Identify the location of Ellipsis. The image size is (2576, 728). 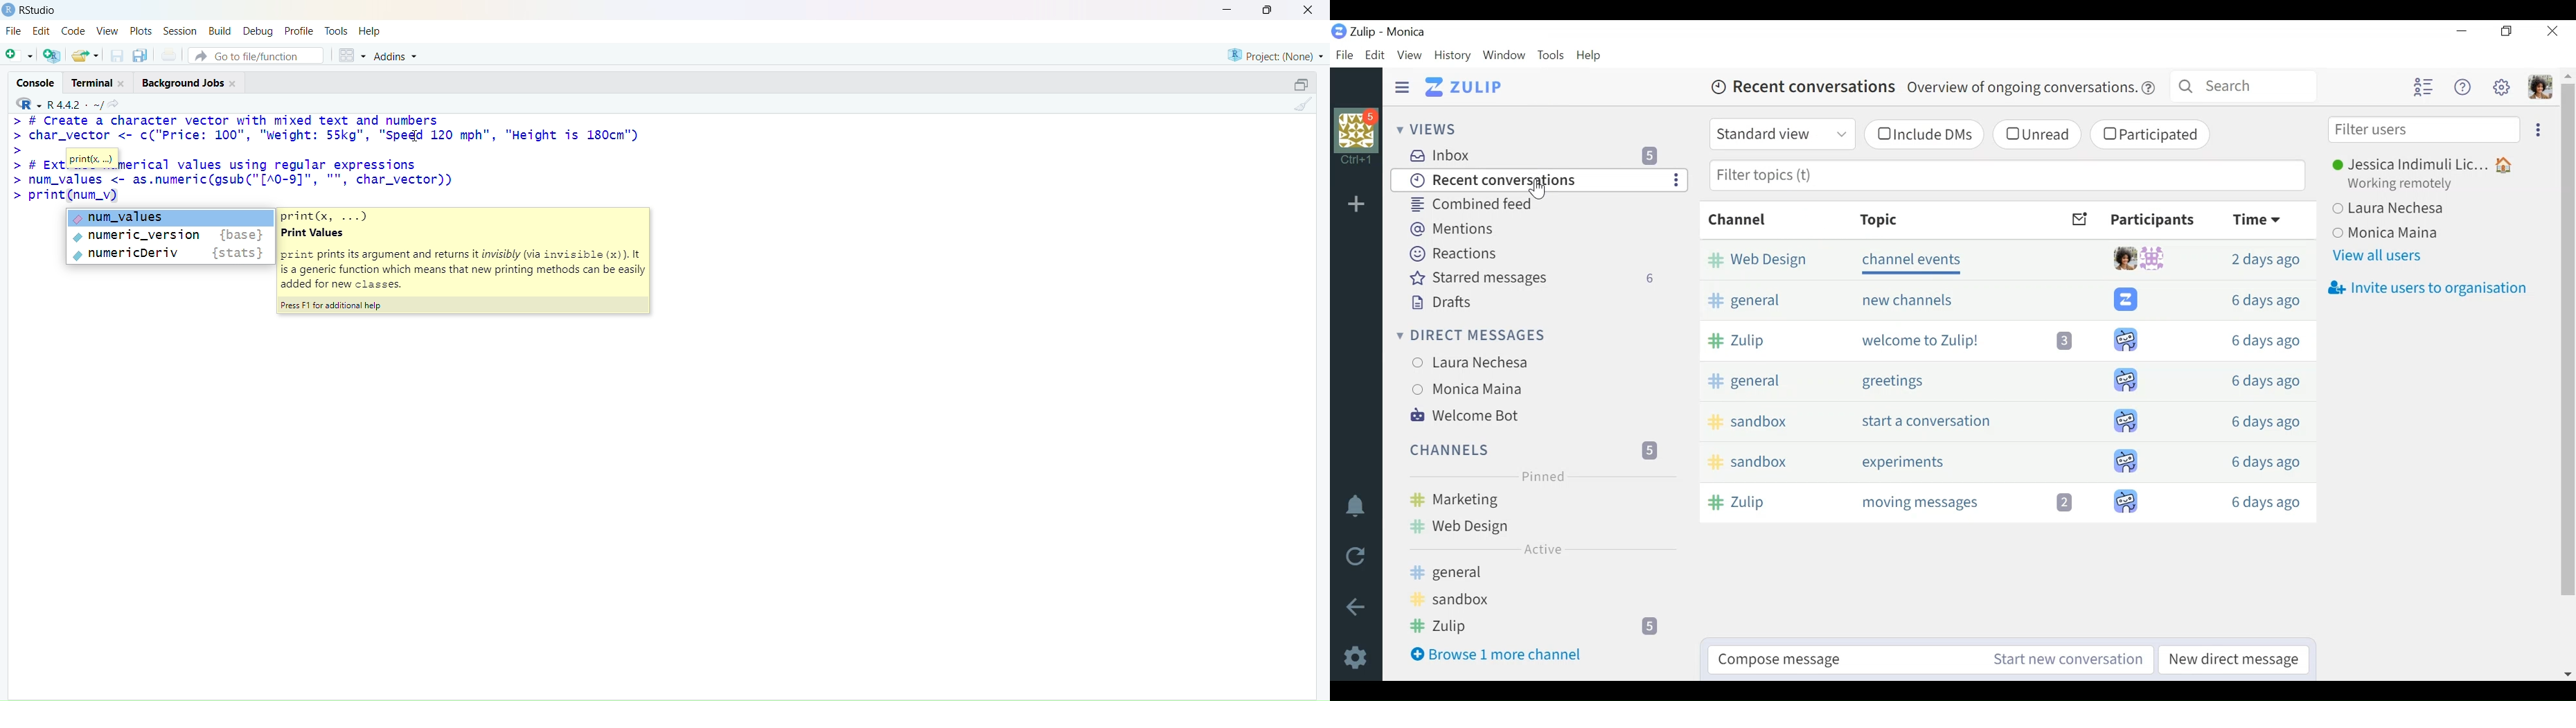
(1677, 180).